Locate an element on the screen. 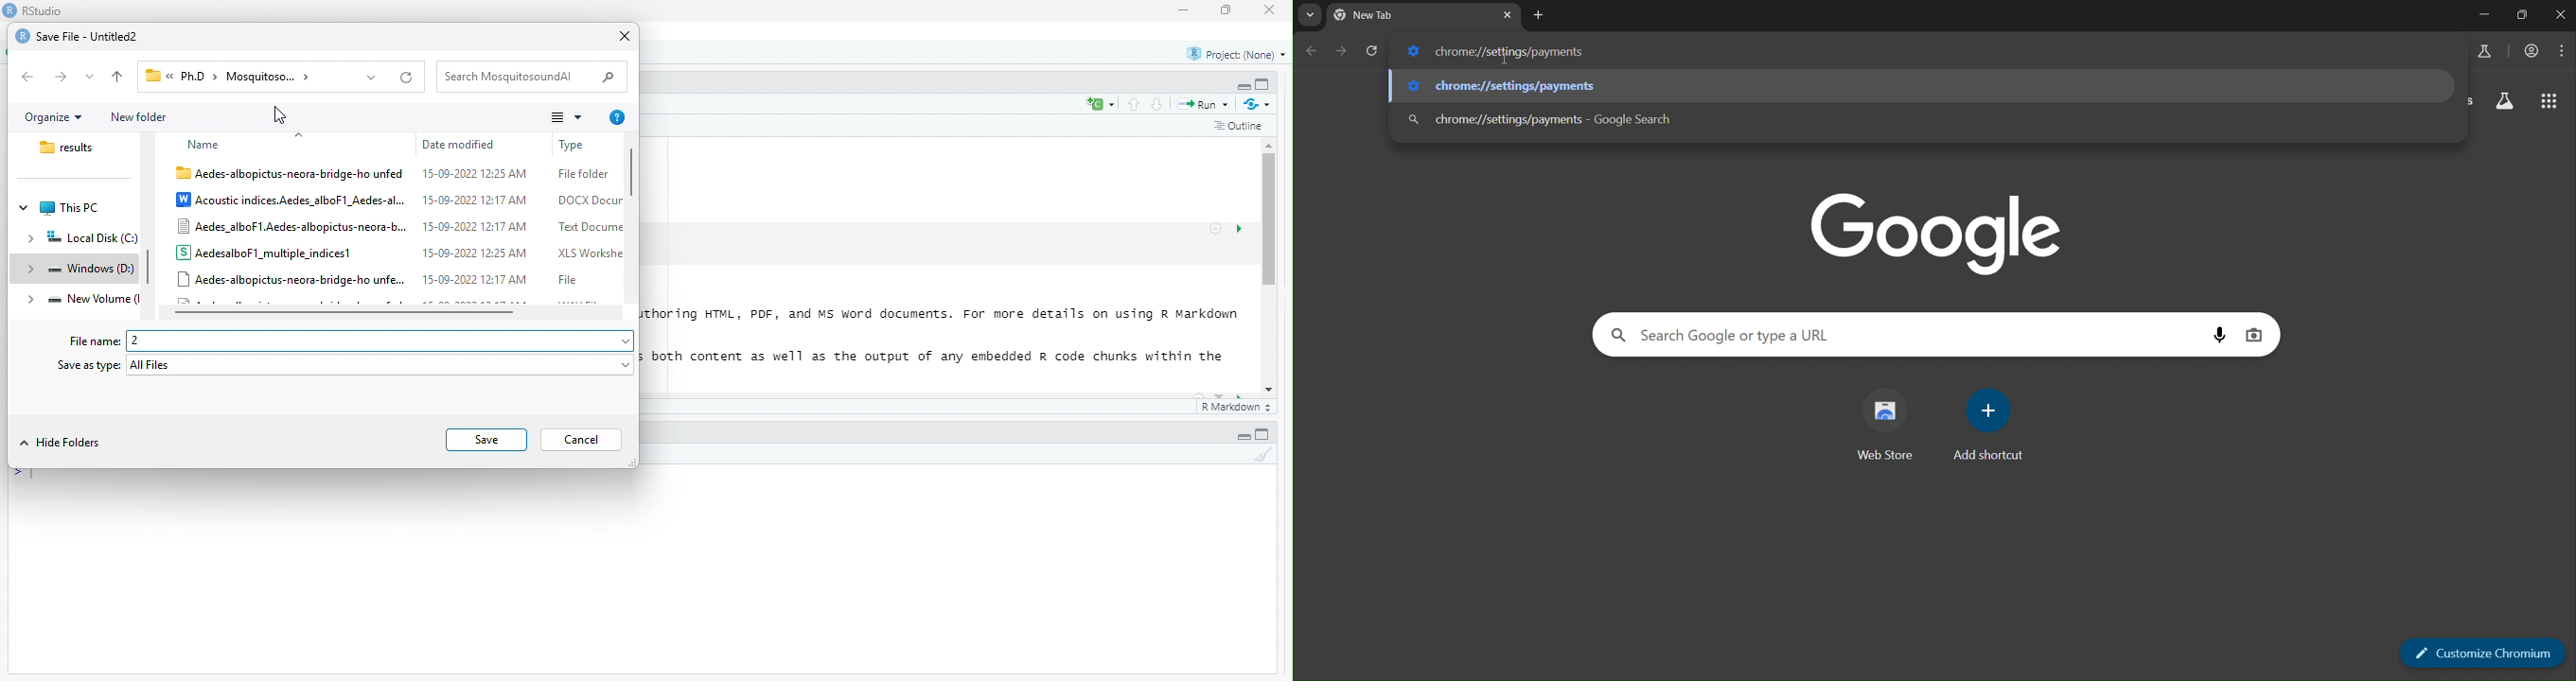  down is located at coordinates (1158, 104).